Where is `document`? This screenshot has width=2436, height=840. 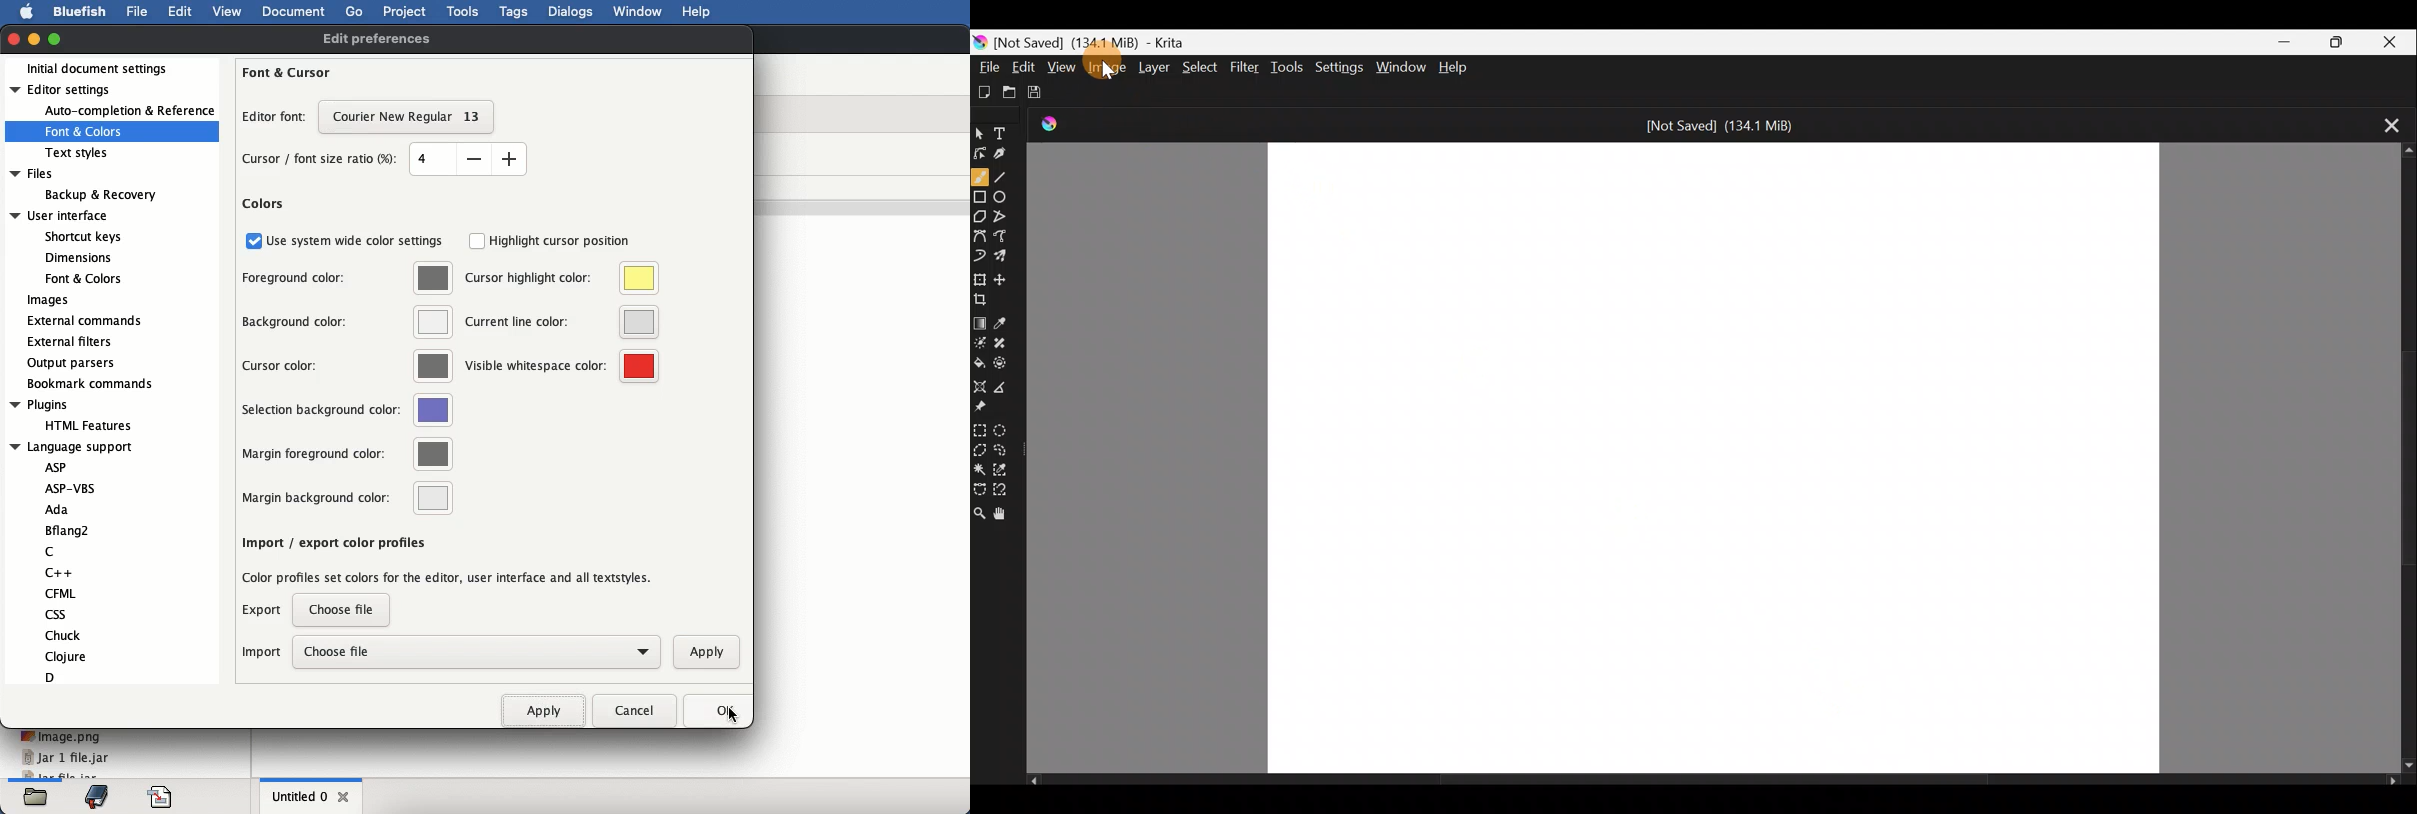
document is located at coordinates (295, 14).